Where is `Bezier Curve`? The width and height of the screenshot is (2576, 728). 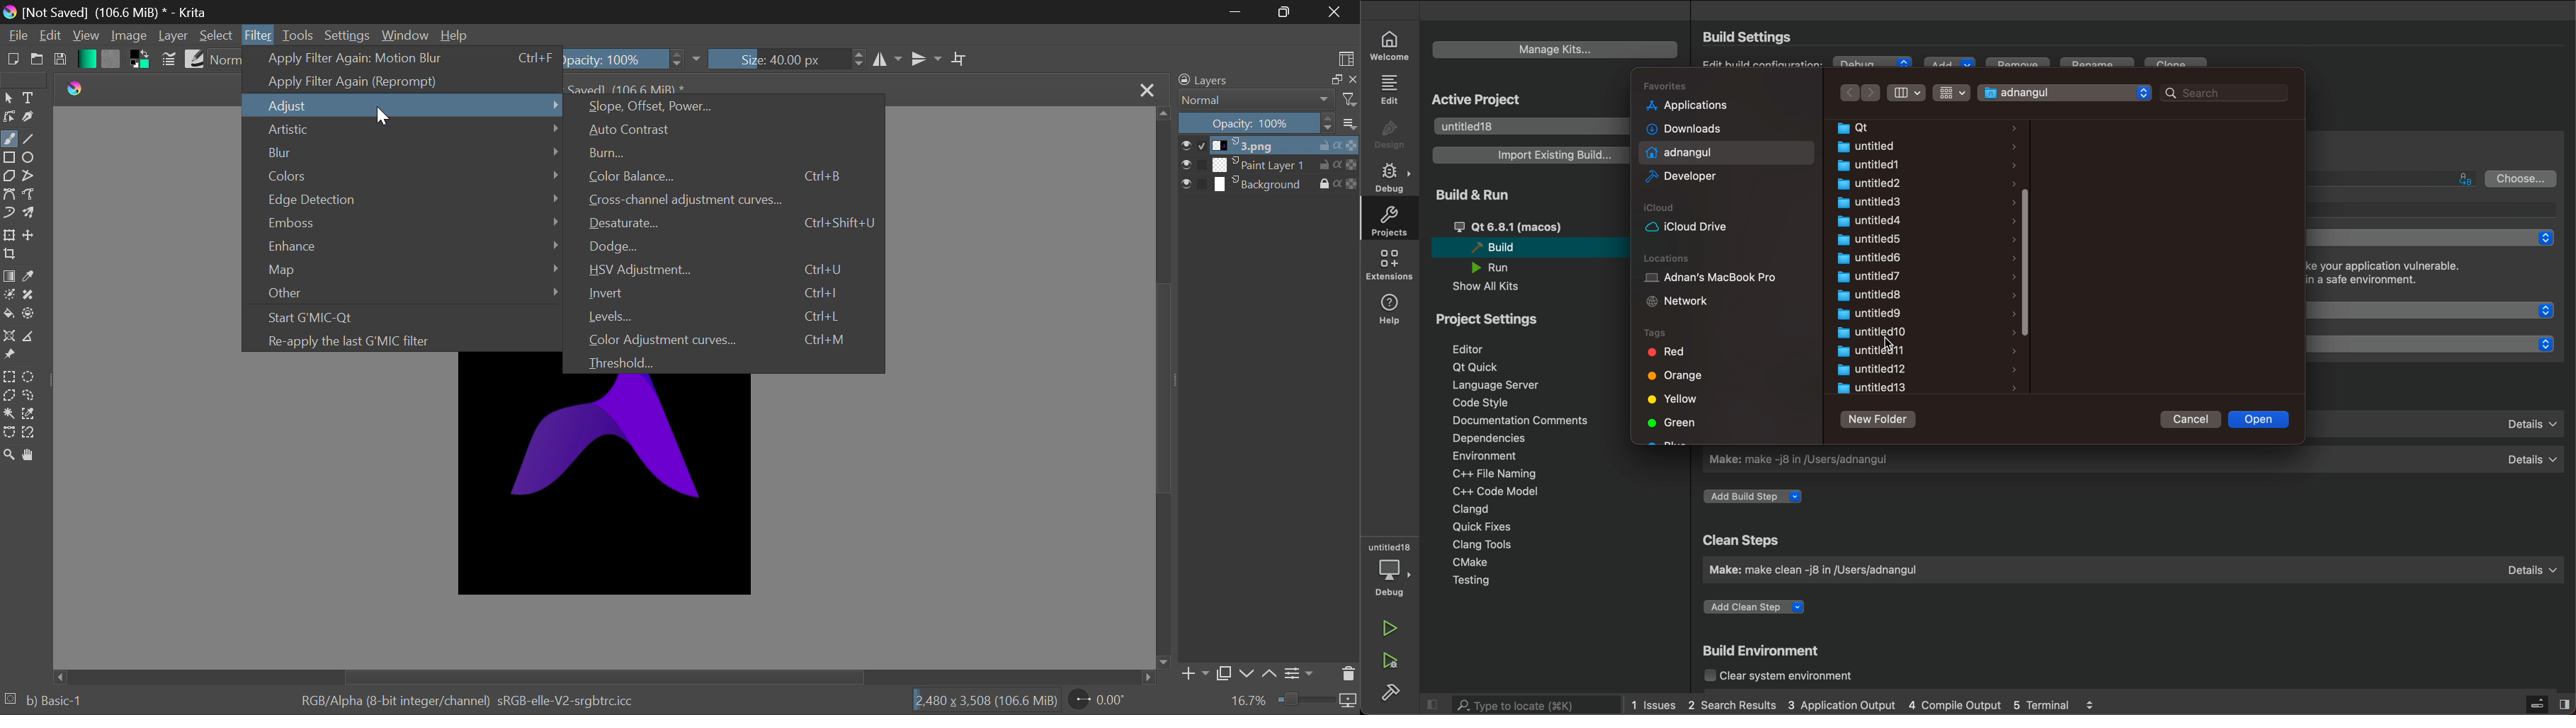 Bezier Curve is located at coordinates (11, 195).